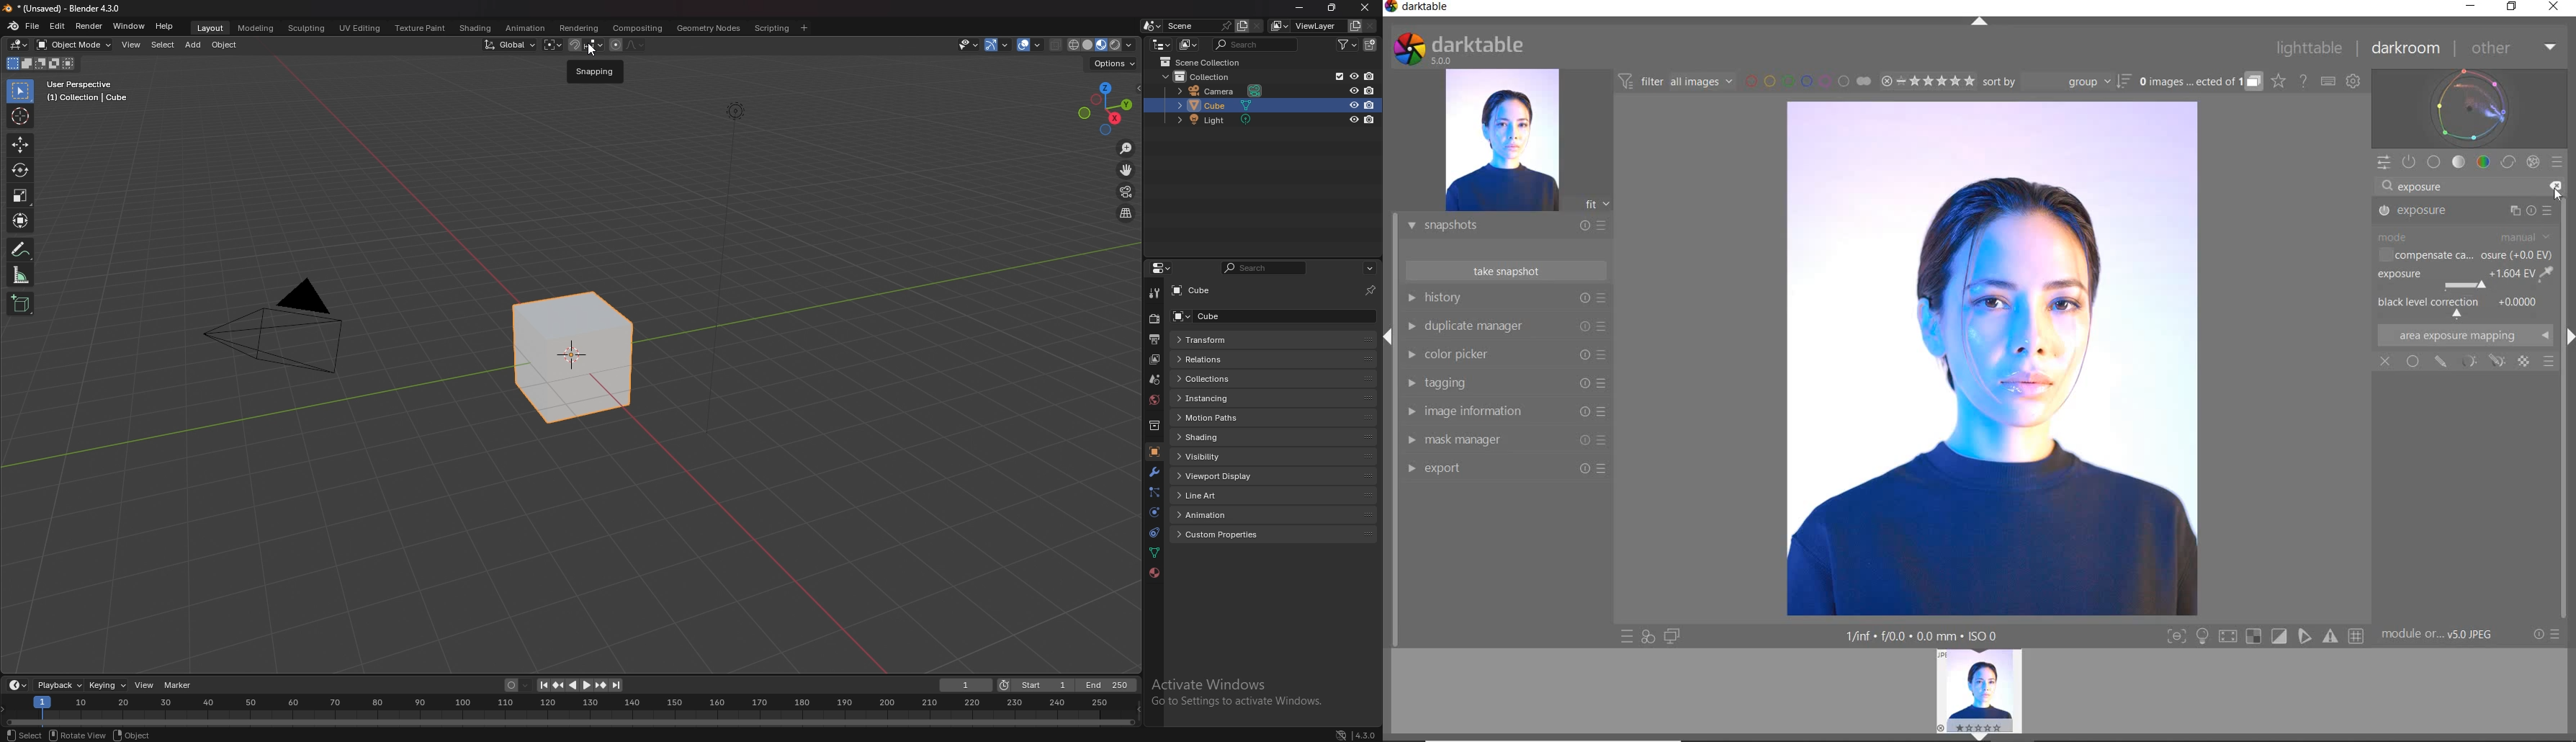 The image size is (2576, 756). I want to click on output, so click(1154, 339).